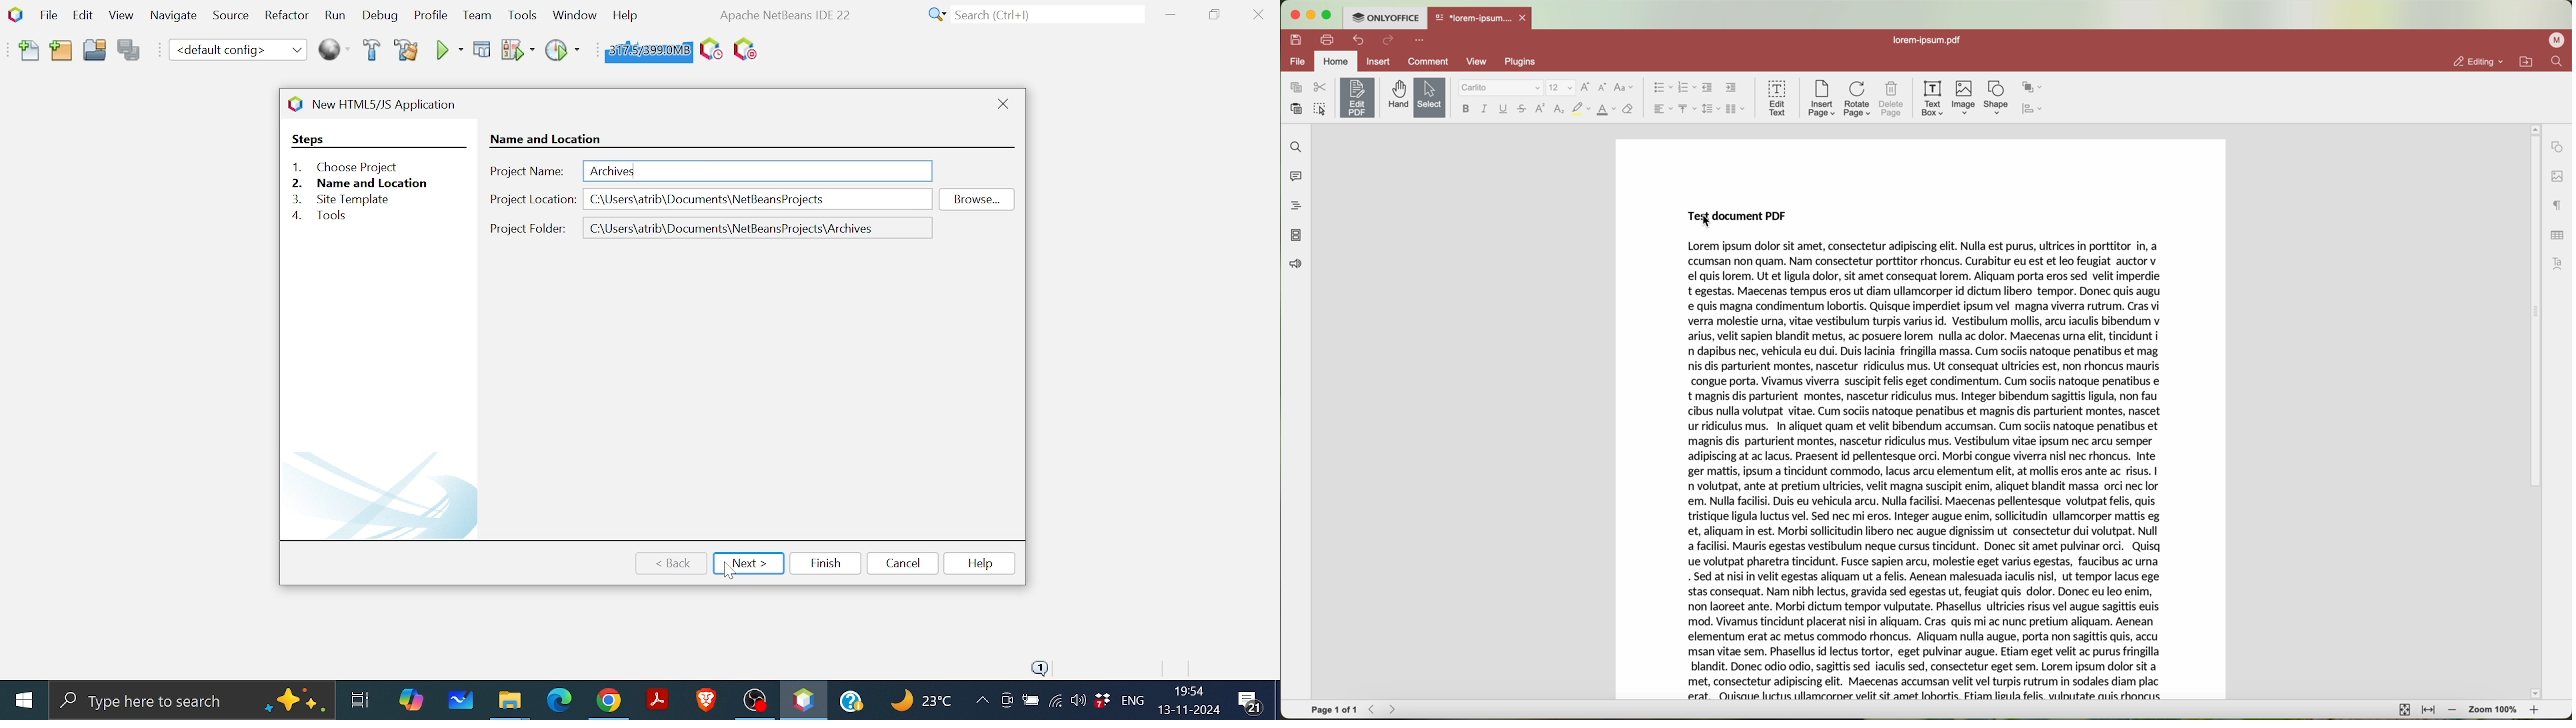 The height and width of the screenshot is (728, 2576). What do you see at coordinates (1995, 99) in the screenshot?
I see `shape` at bounding box center [1995, 99].